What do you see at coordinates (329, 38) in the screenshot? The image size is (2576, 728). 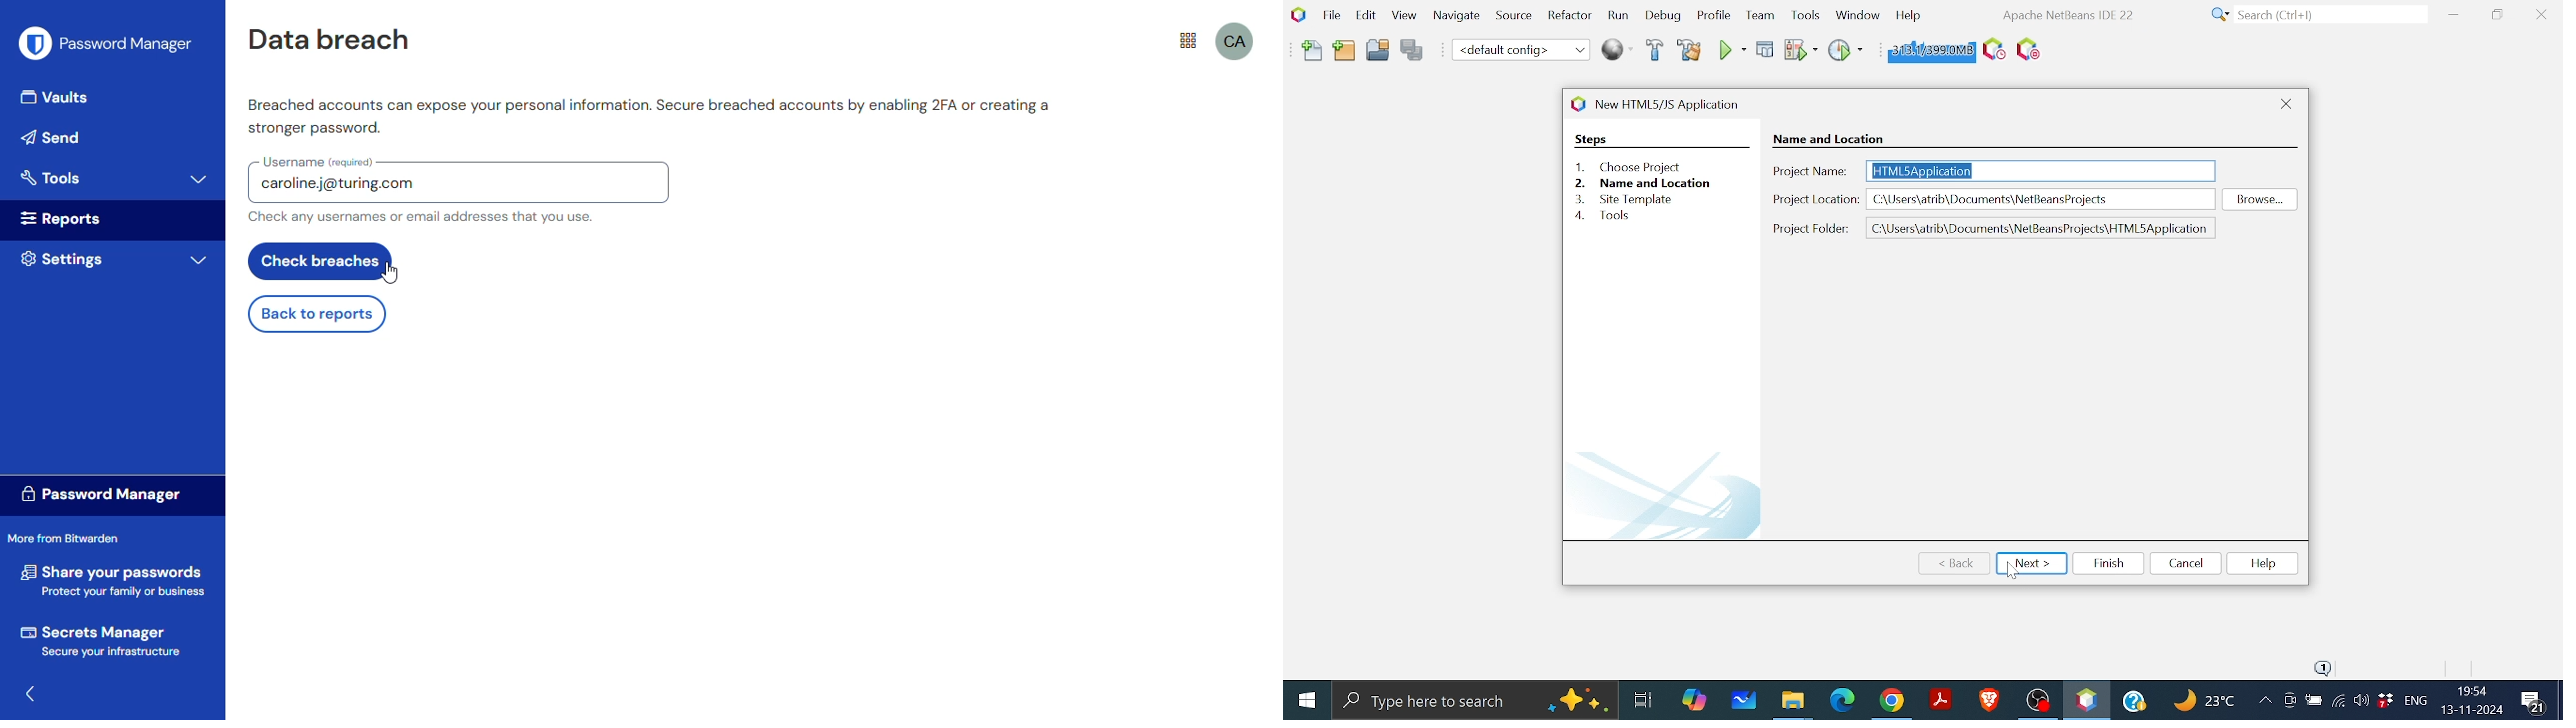 I see `data breach` at bounding box center [329, 38].